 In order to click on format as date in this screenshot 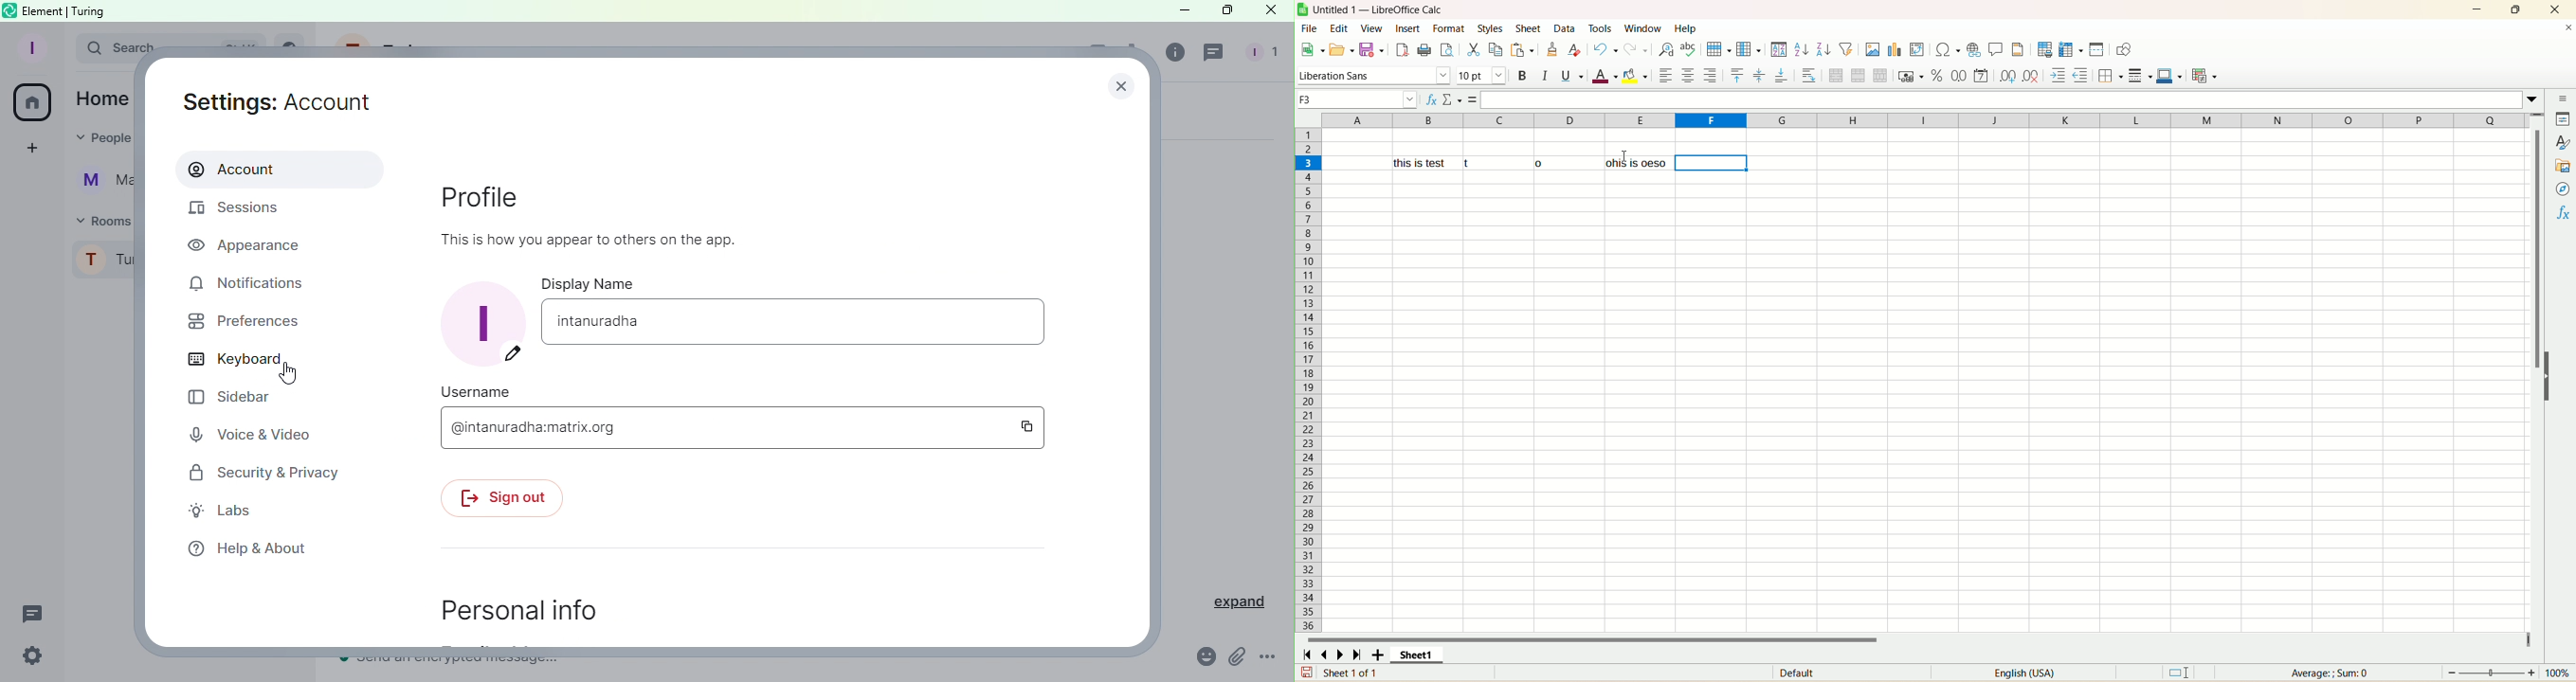, I will do `click(1982, 77)`.